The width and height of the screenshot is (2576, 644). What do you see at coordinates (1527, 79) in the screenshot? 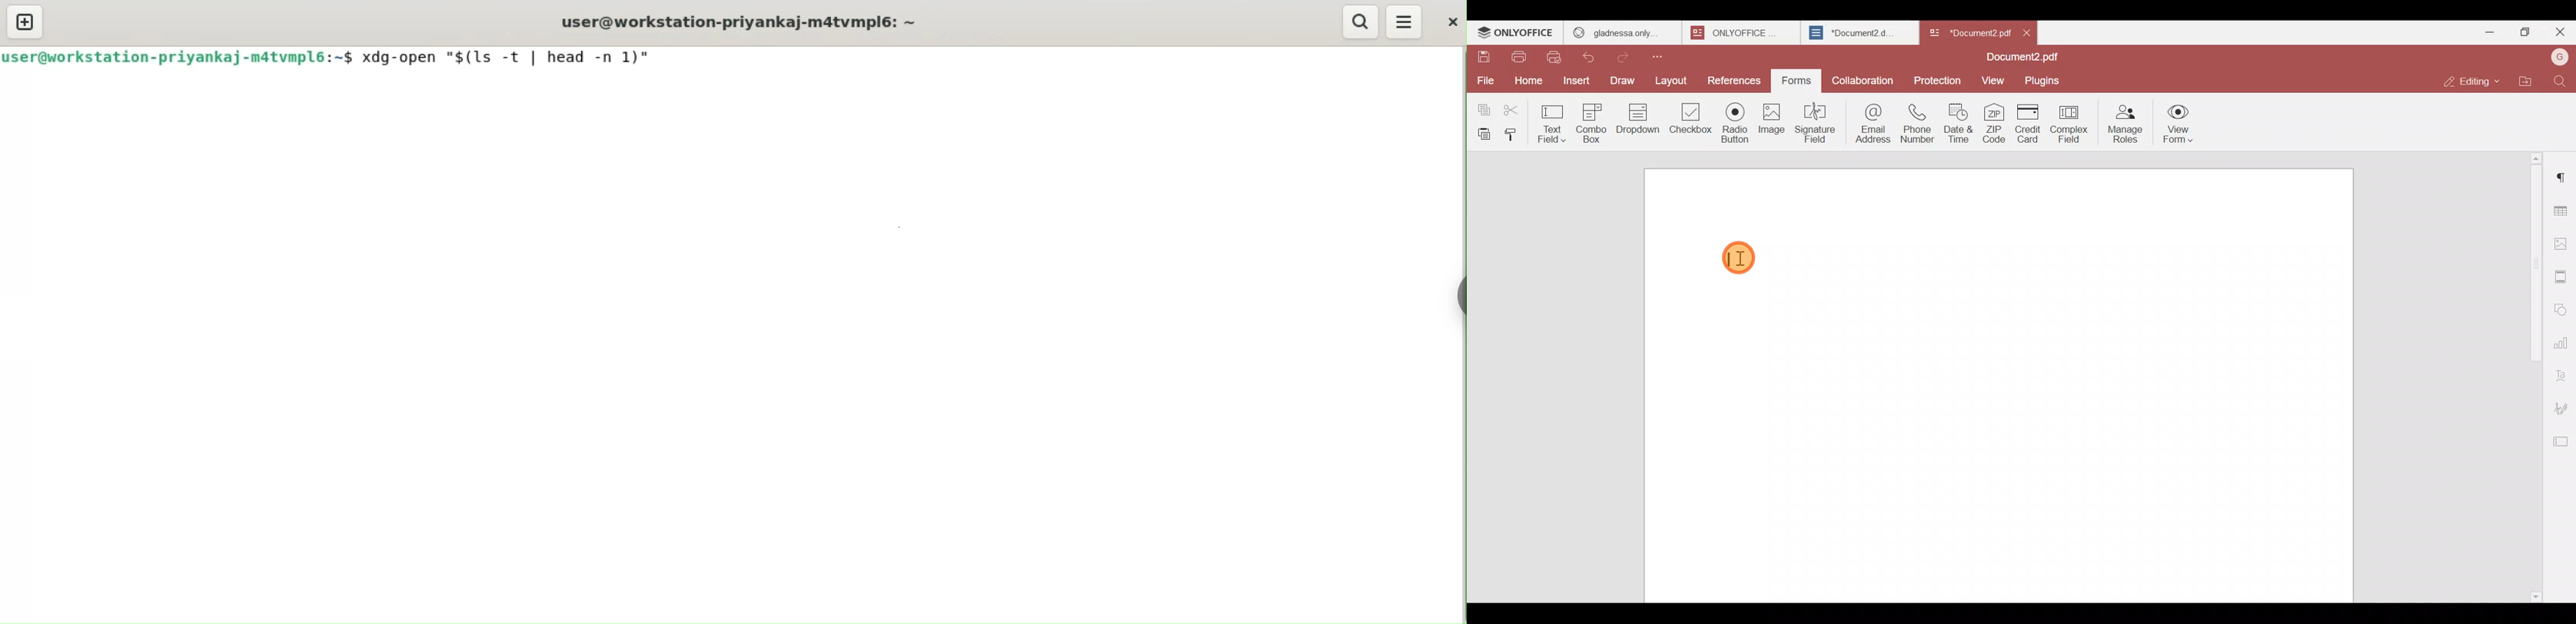
I see `Home` at bounding box center [1527, 79].